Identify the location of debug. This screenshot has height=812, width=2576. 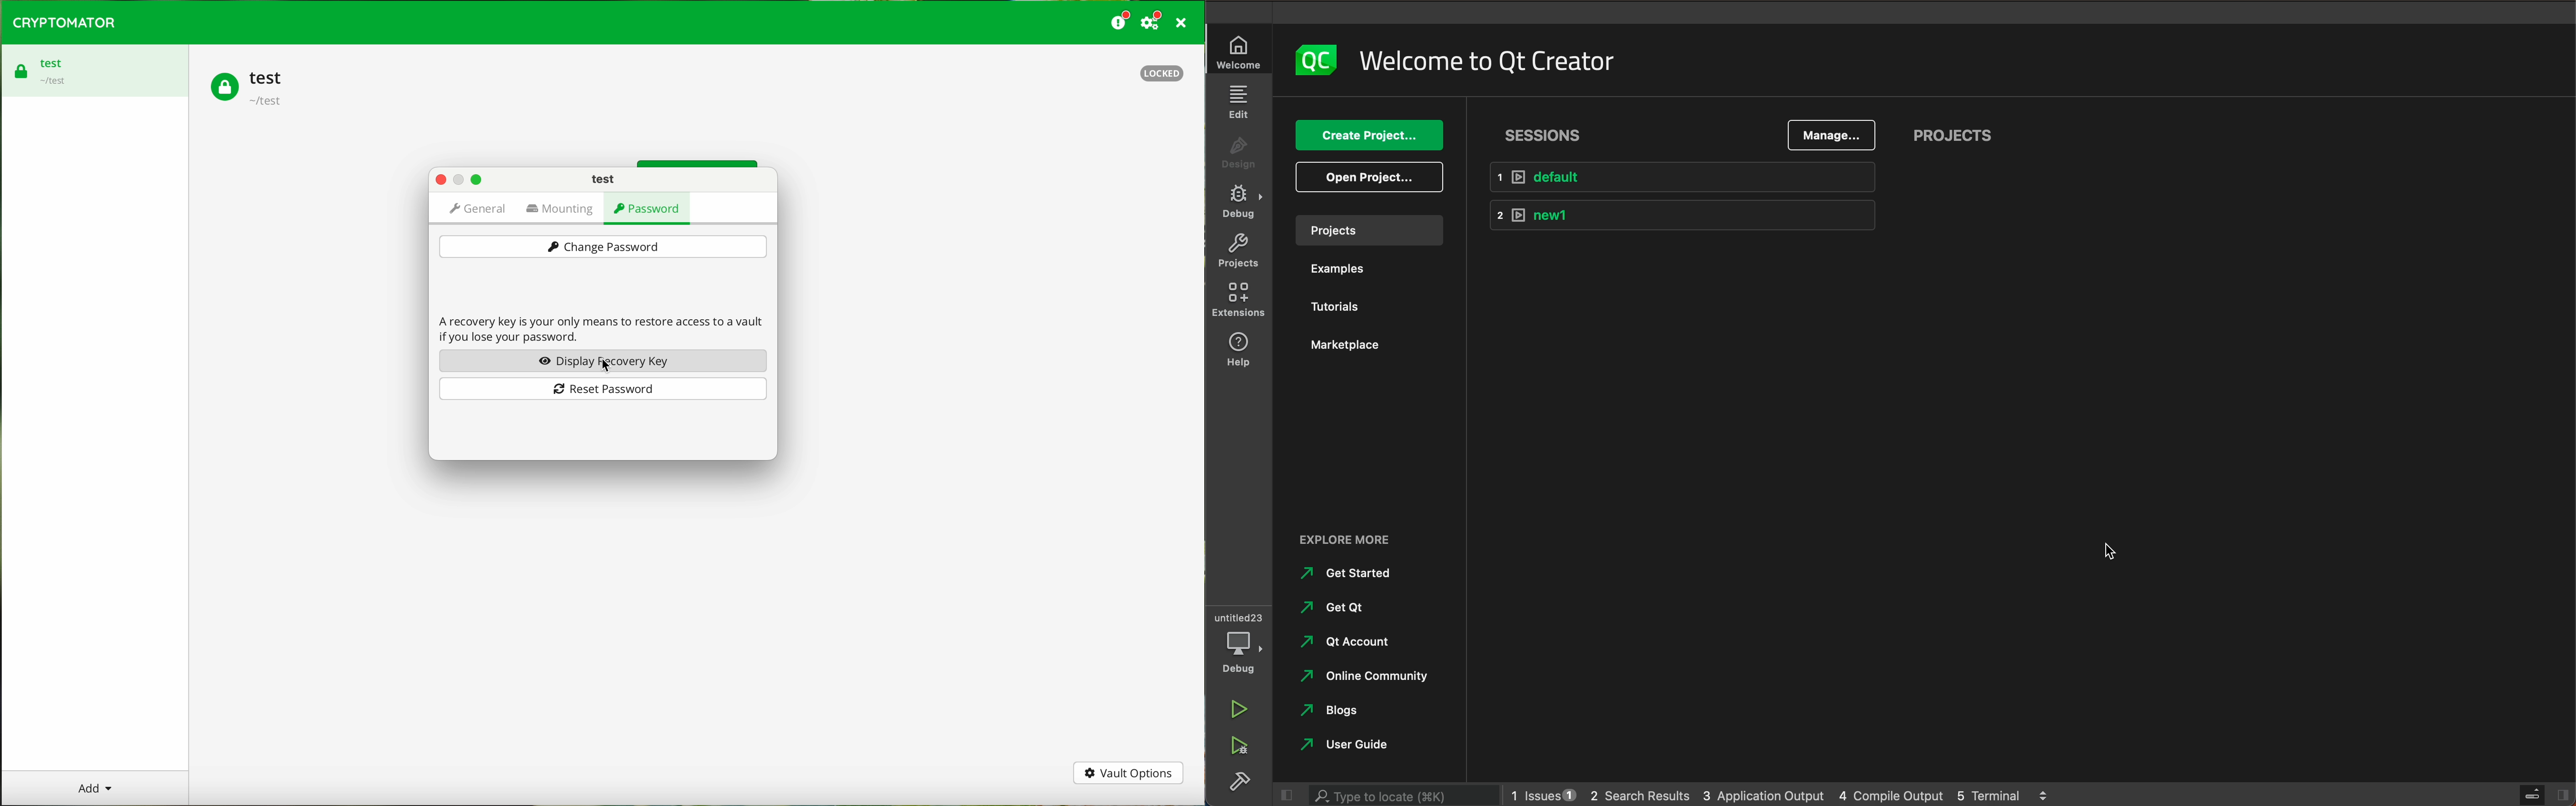
(1241, 203).